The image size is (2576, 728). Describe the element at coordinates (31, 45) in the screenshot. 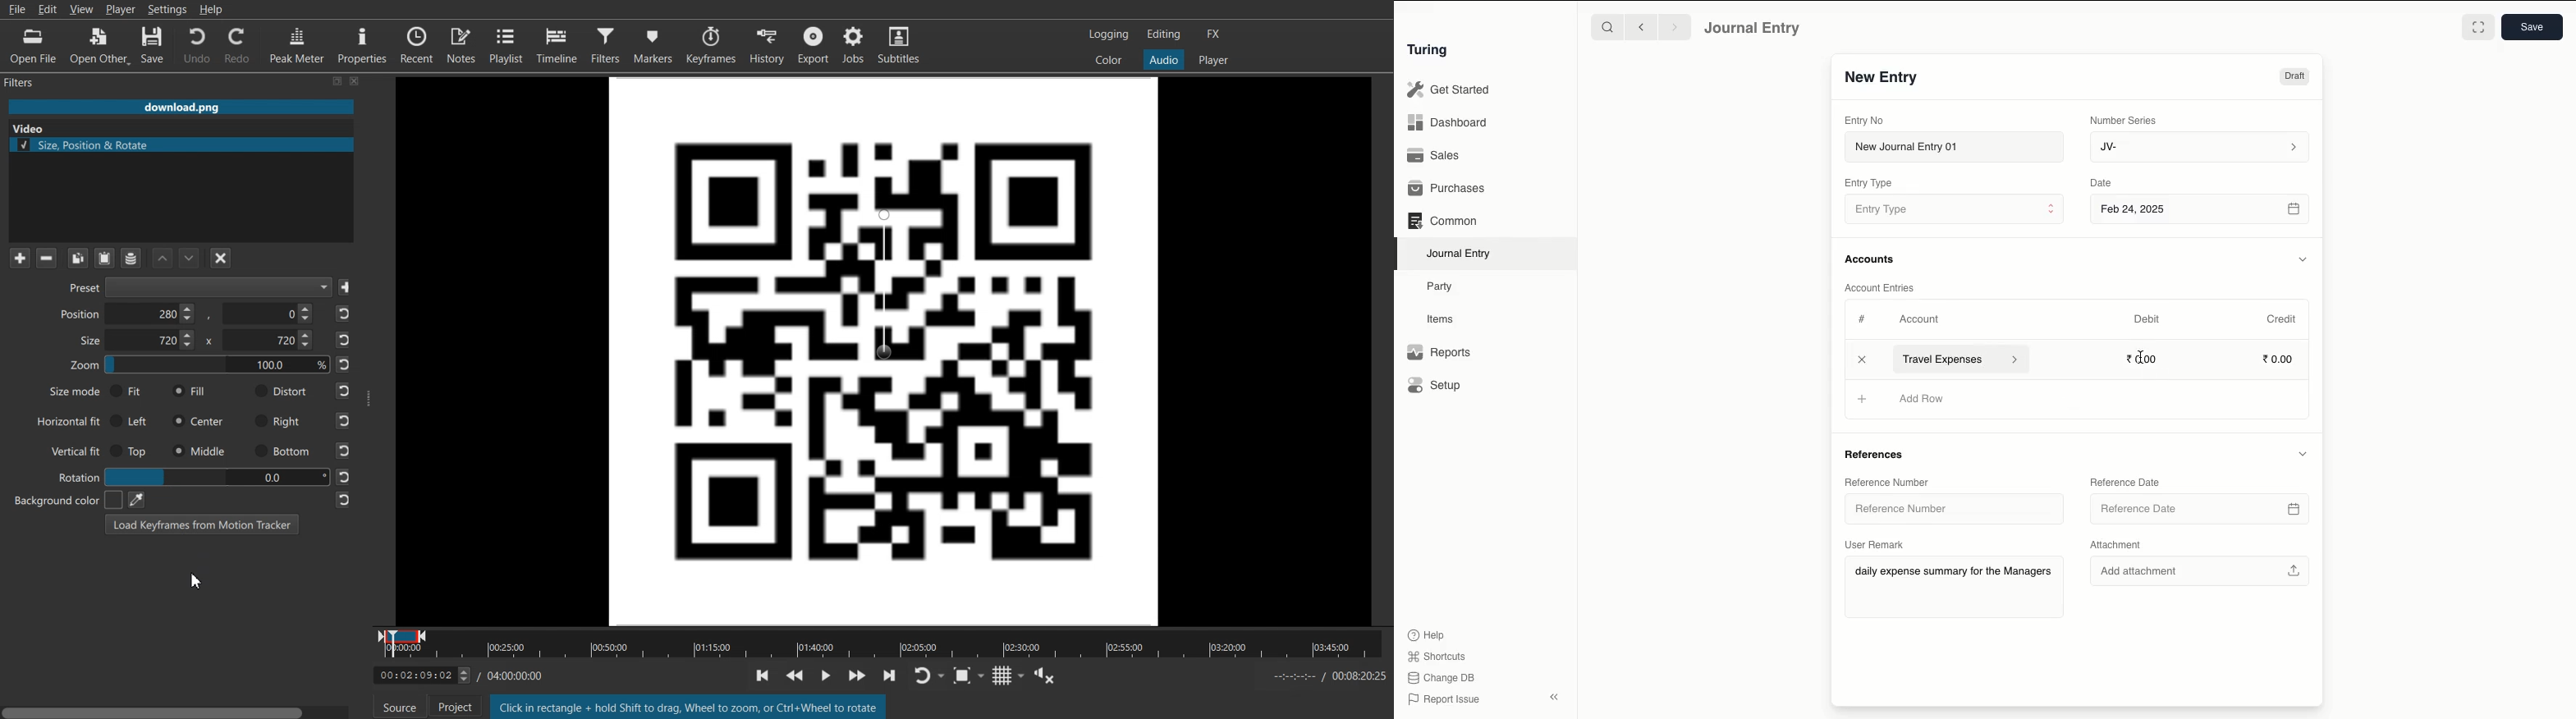

I see `Open File` at that location.